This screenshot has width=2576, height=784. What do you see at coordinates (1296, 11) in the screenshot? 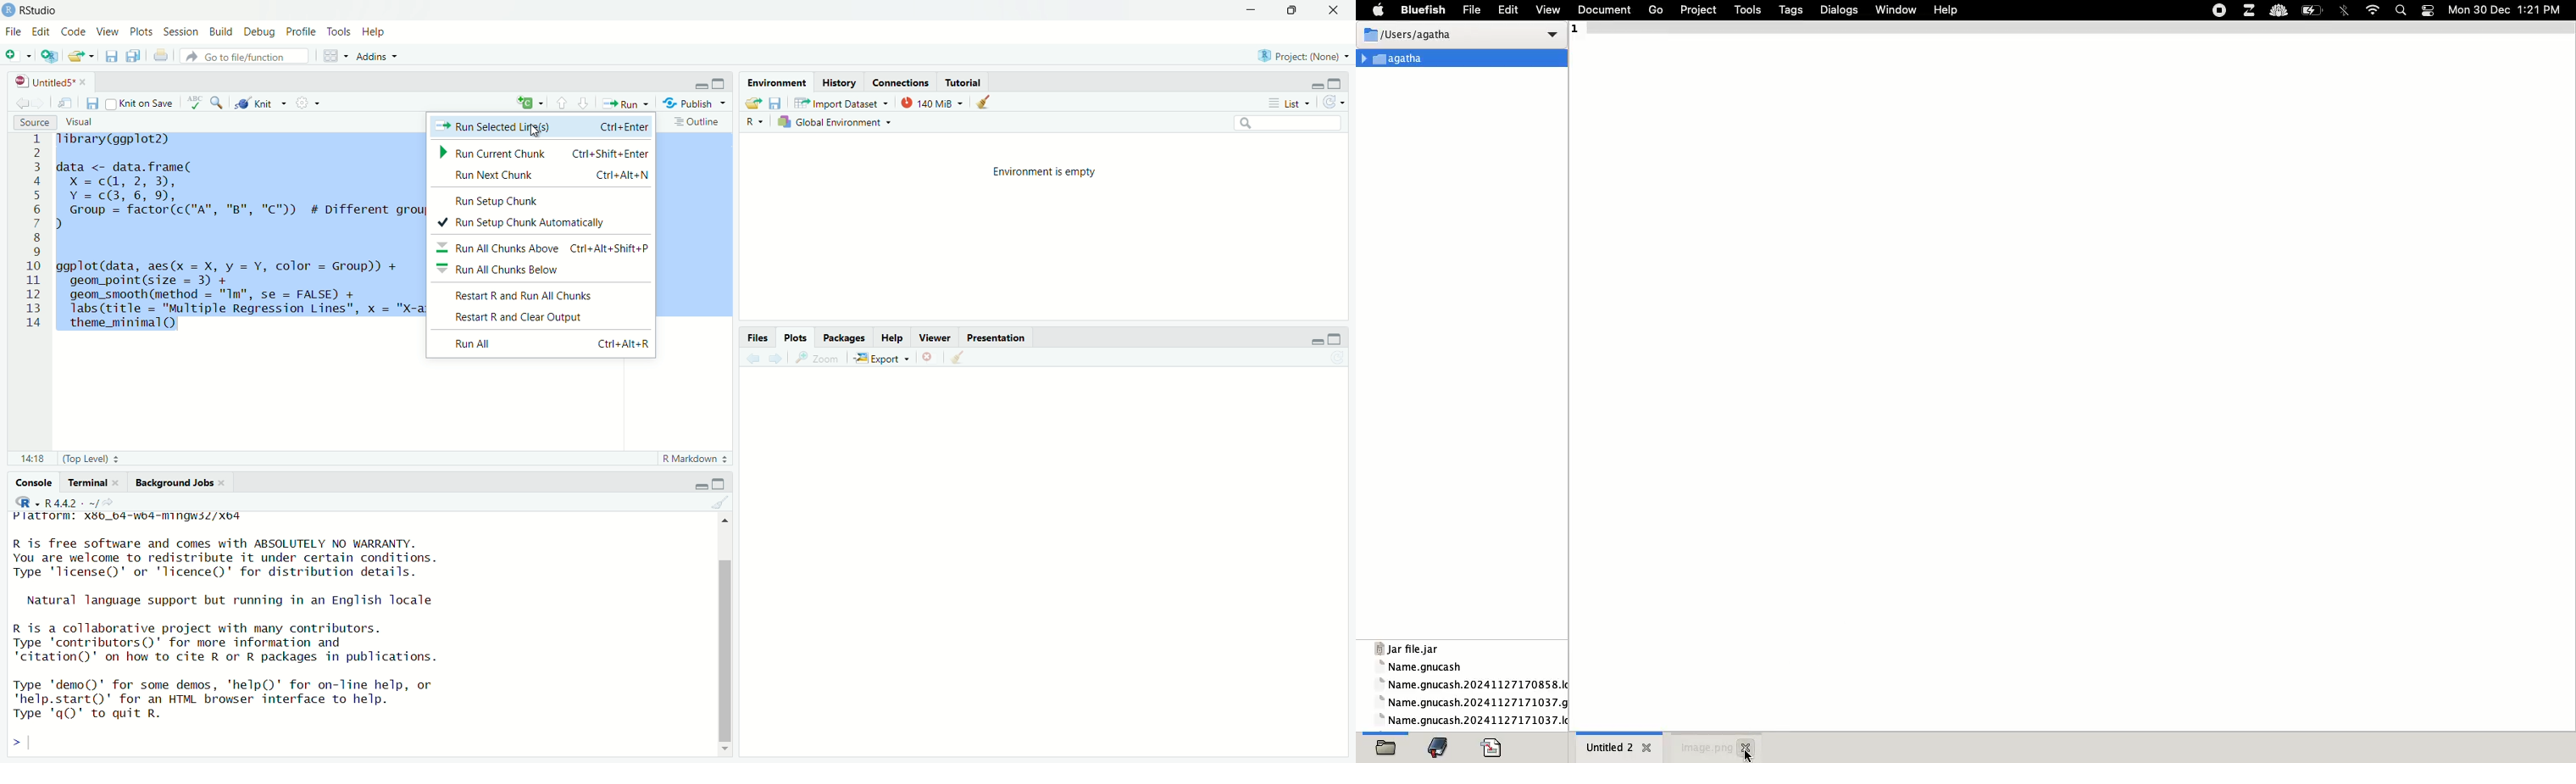
I see `maximise` at bounding box center [1296, 11].